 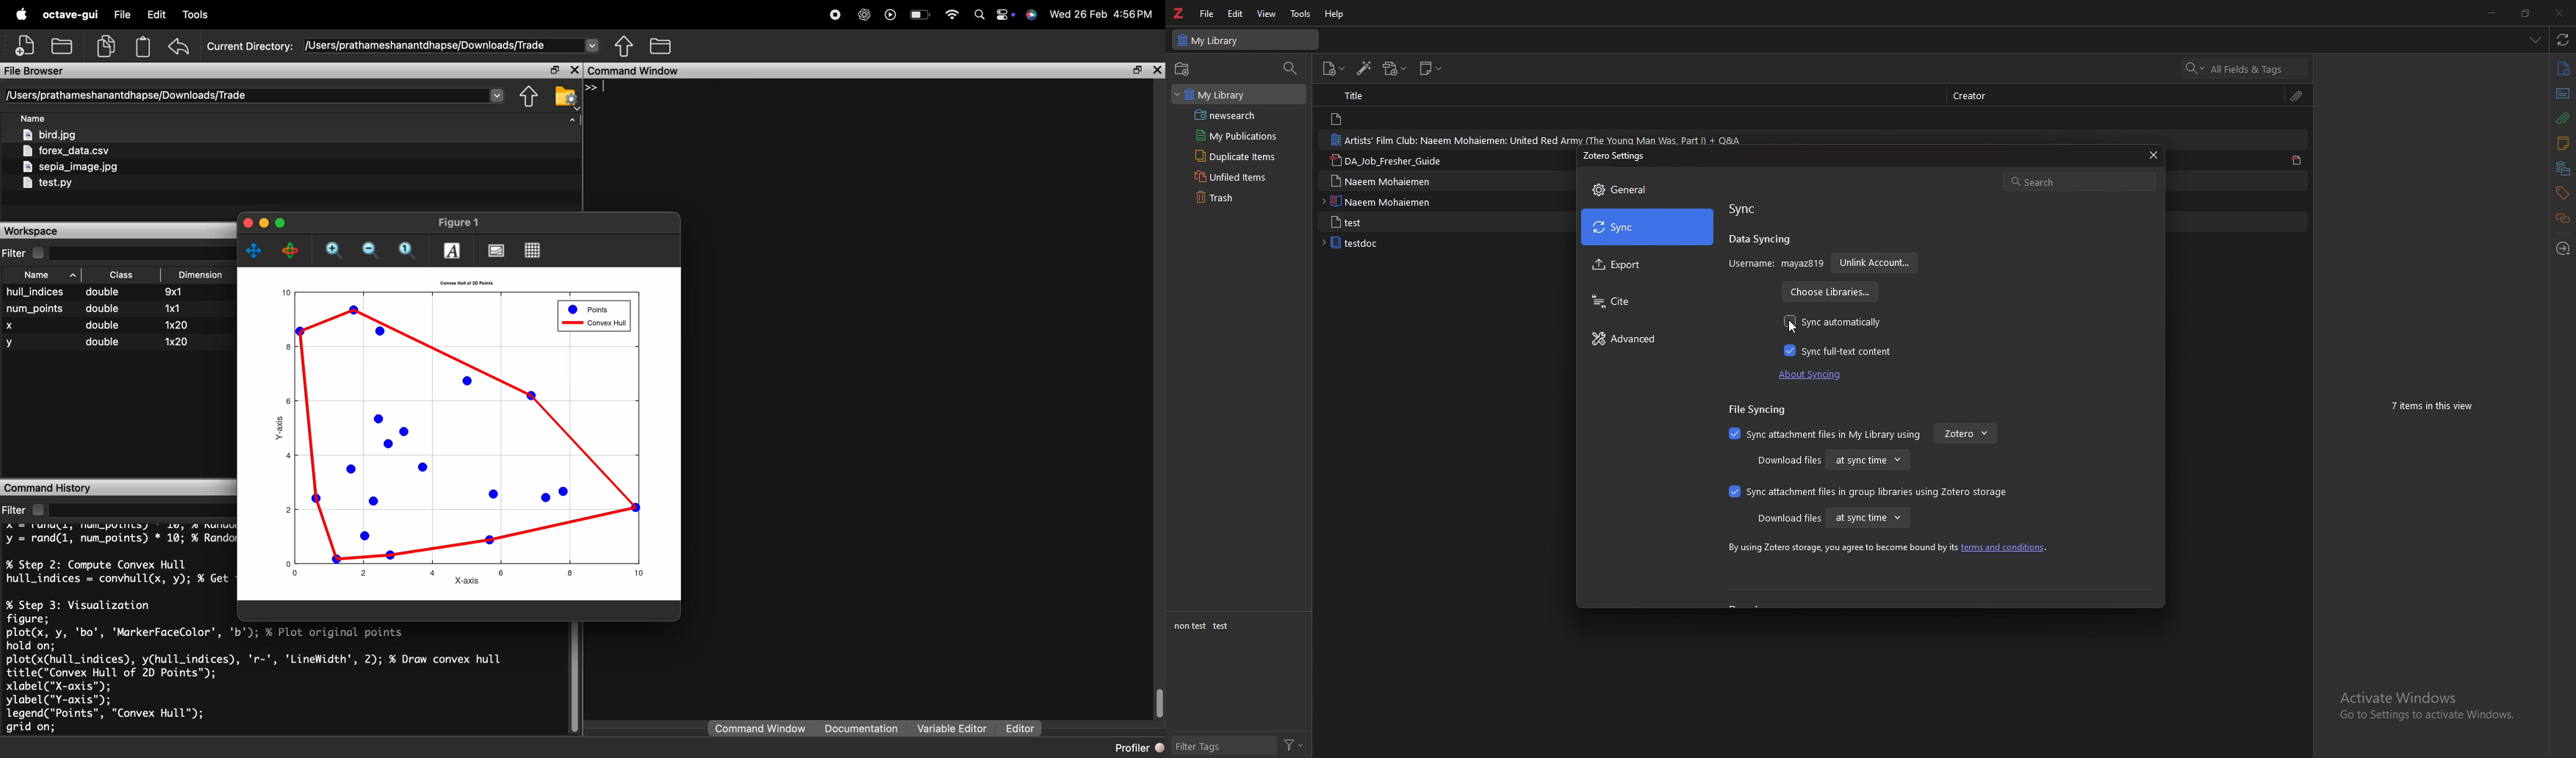 I want to click on title, so click(x=1369, y=96).